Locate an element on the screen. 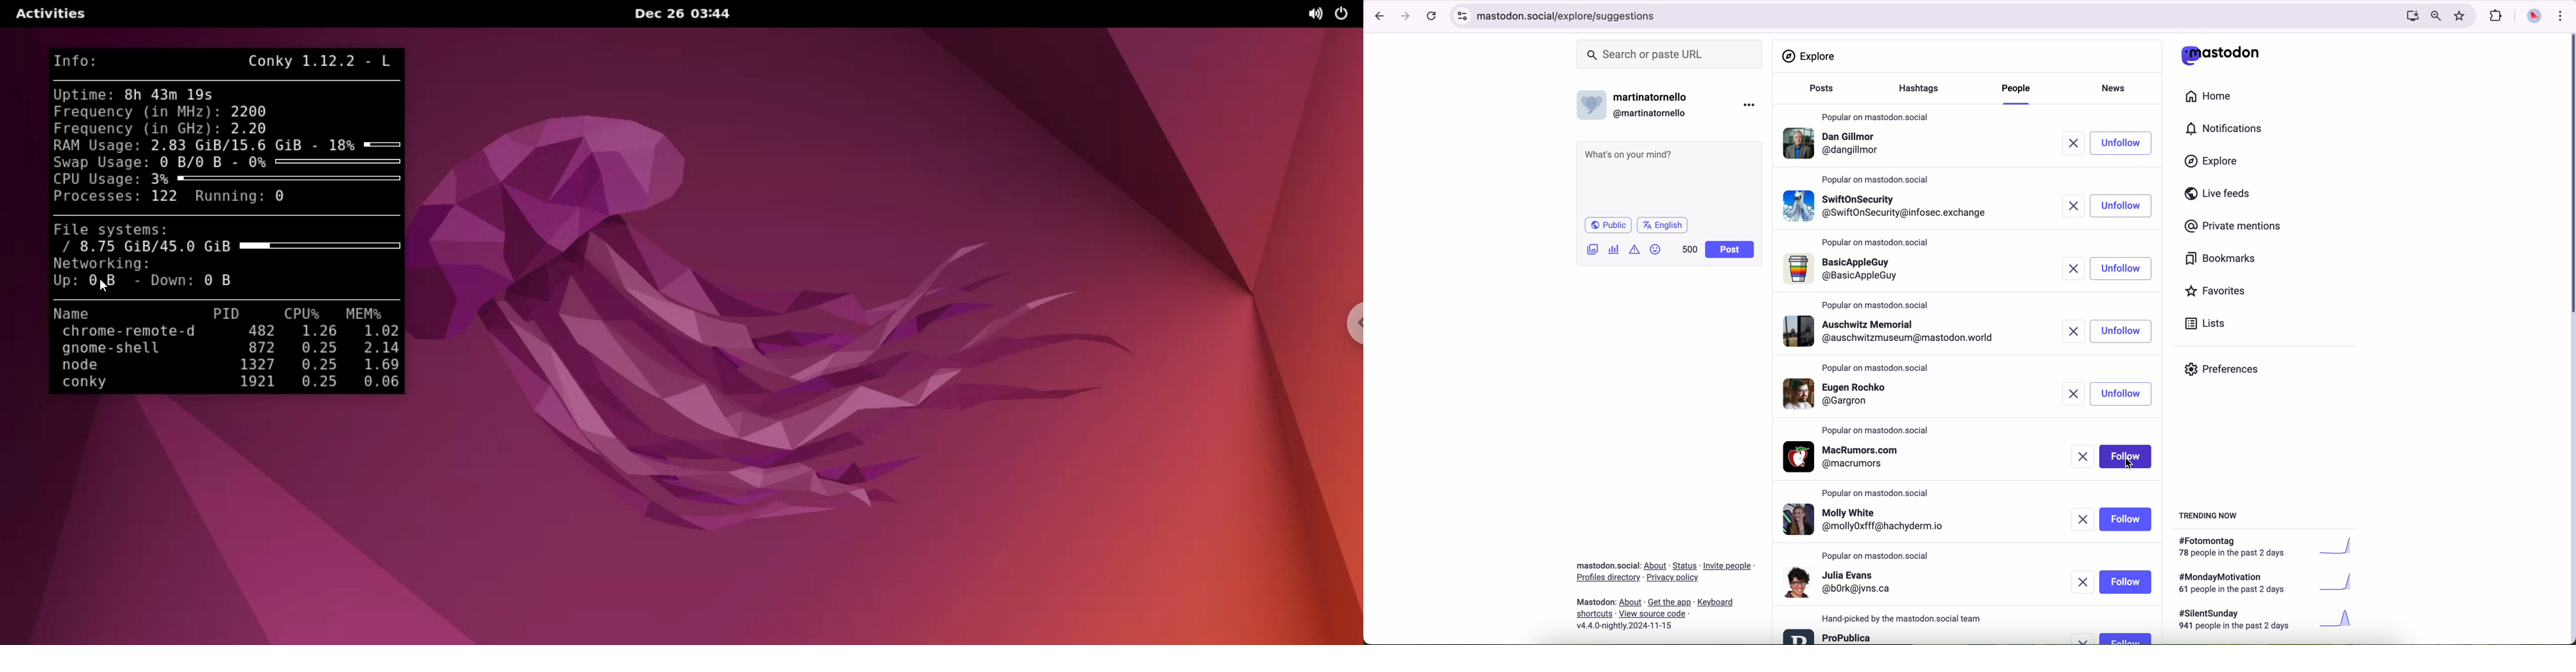 This screenshot has width=2576, height=672. profile is located at coordinates (1847, 393).